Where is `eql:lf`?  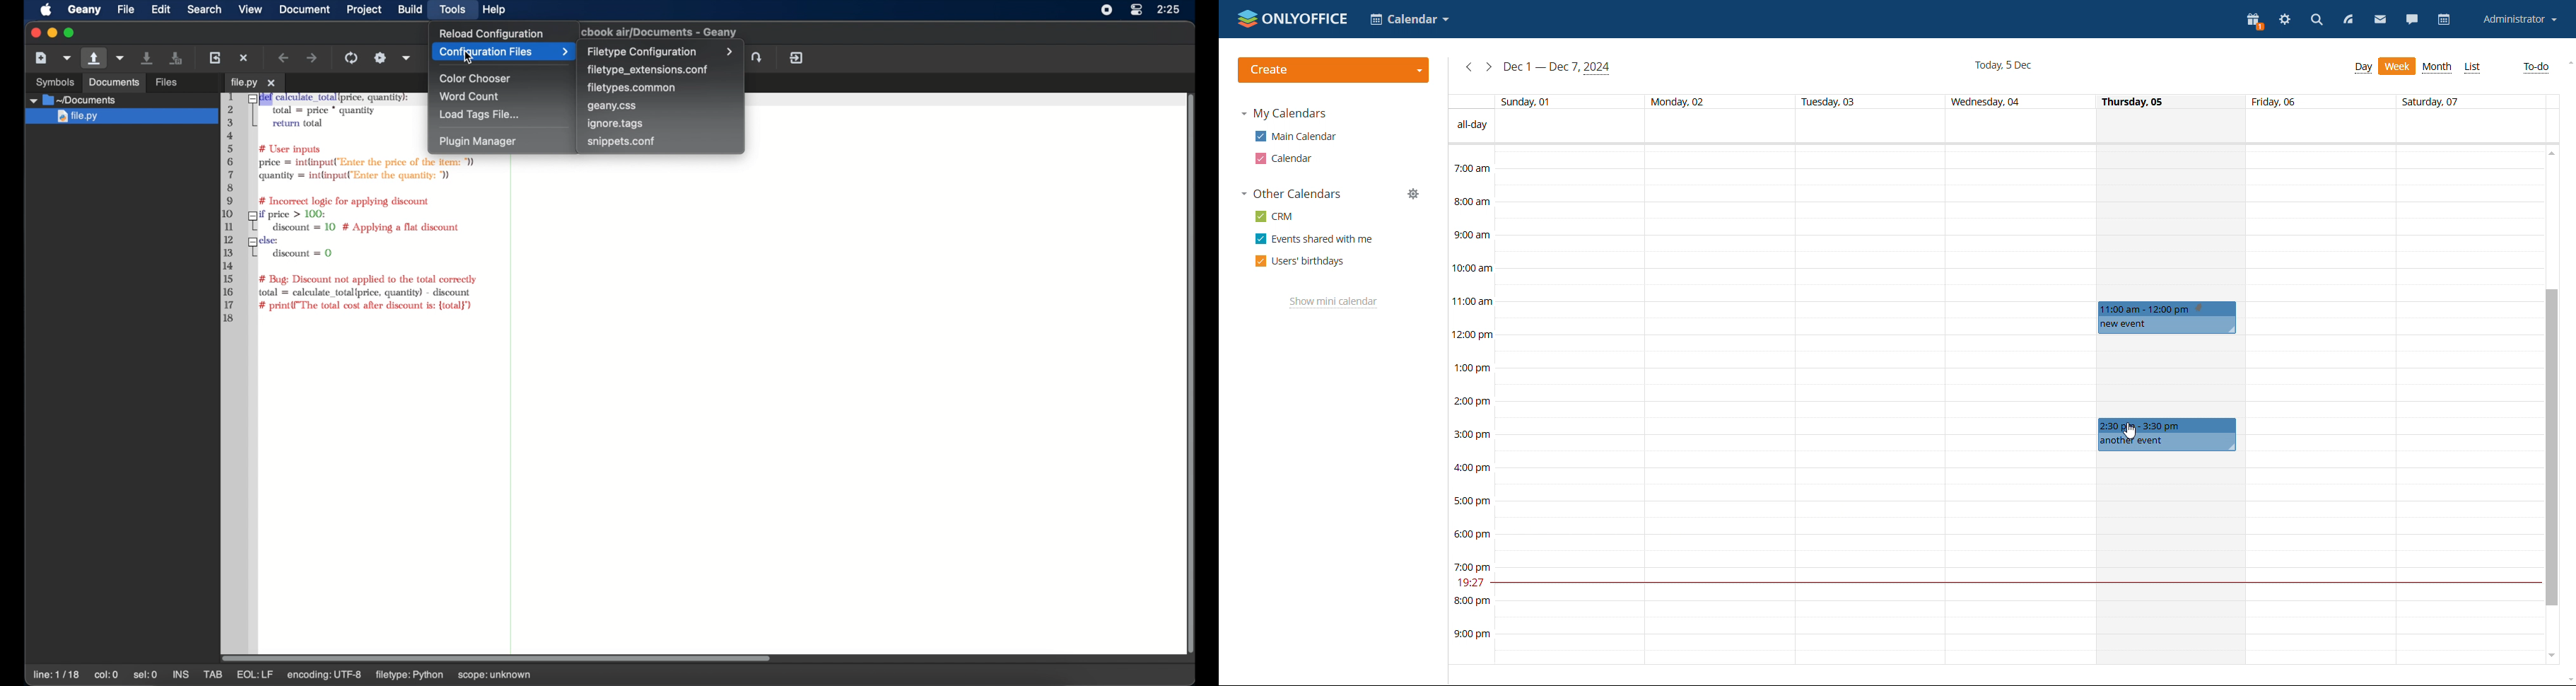
eql:lf is located at coordinates (293, 675).